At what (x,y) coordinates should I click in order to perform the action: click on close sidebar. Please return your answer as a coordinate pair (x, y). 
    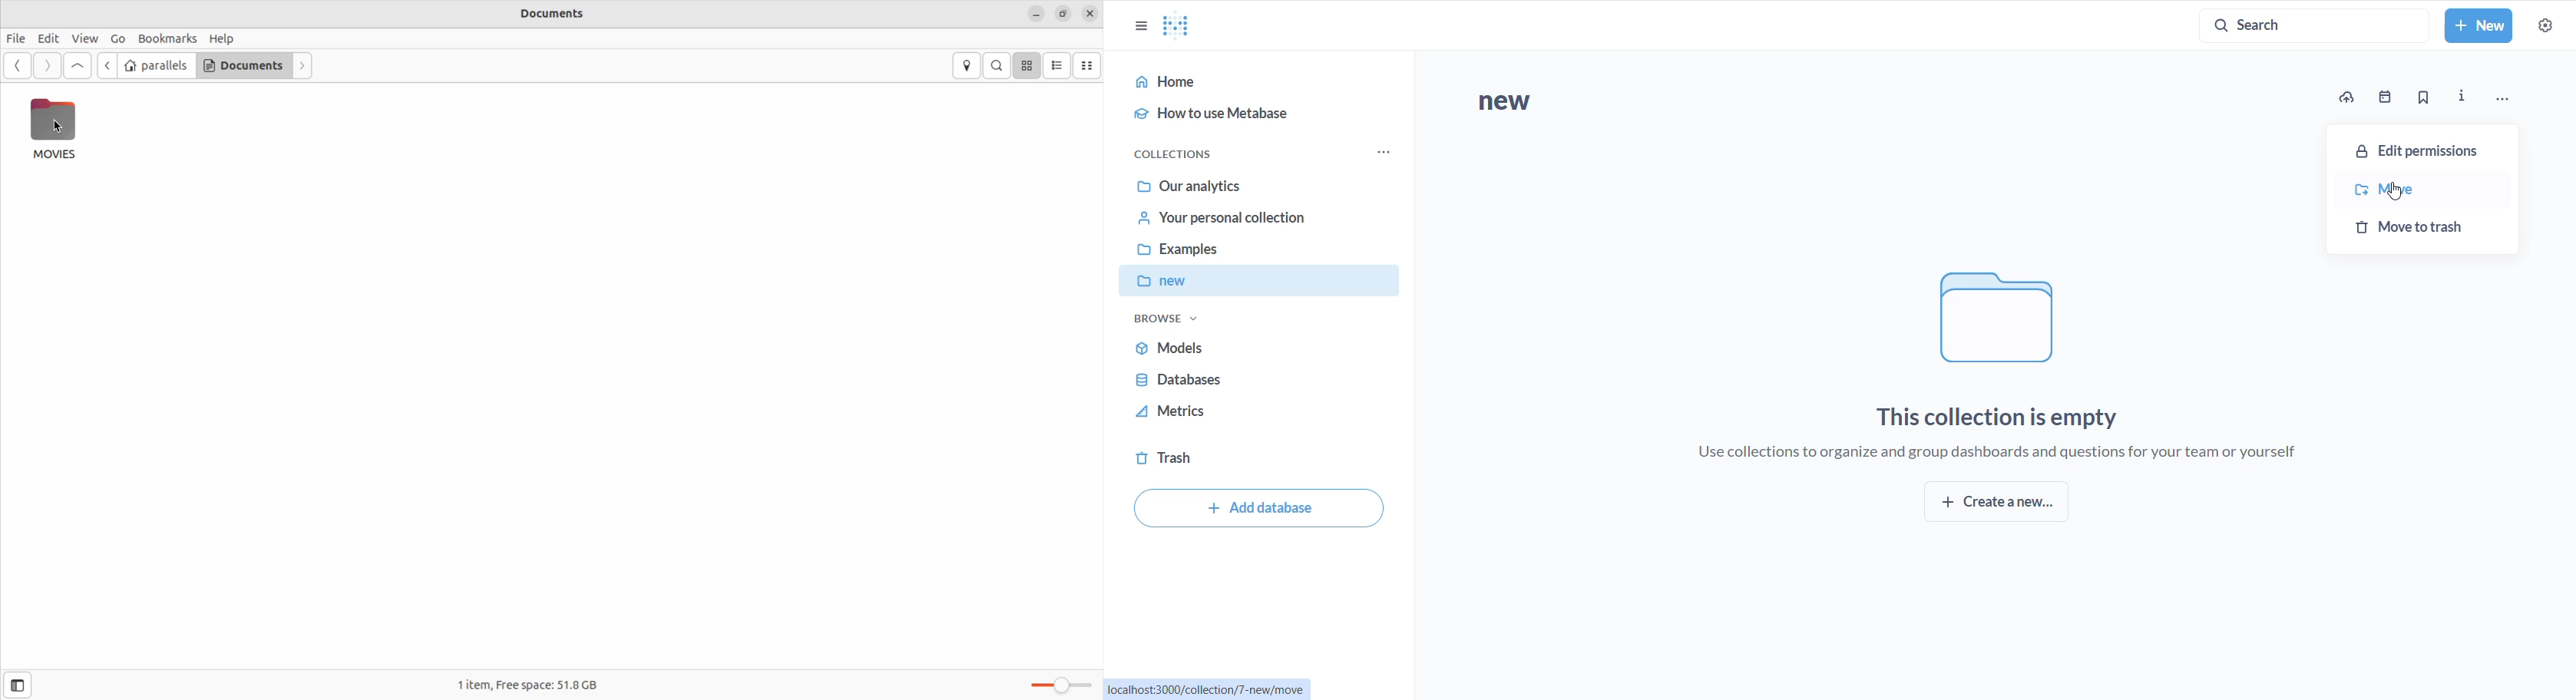
    Looking at the image, I should click on (1135, 26).